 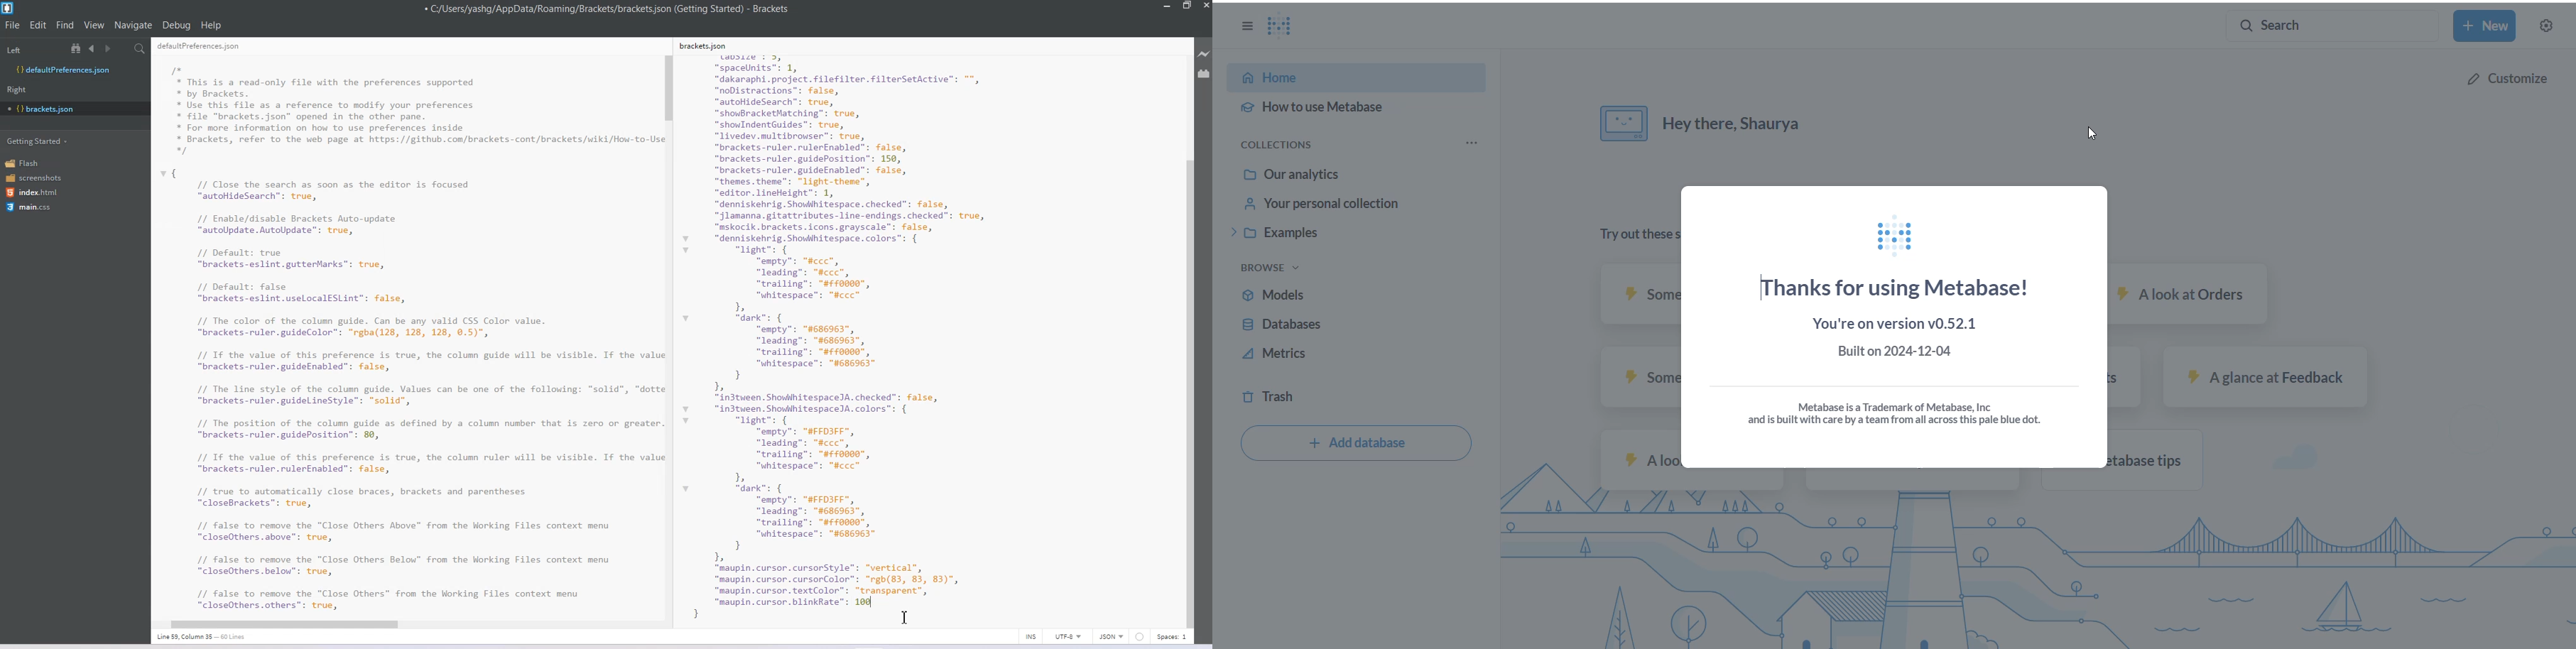 What do you see at coordinates (402, 622) in the screenshot?
I see `Horizontal Scroll Bar` at bounding box center [402, 622].